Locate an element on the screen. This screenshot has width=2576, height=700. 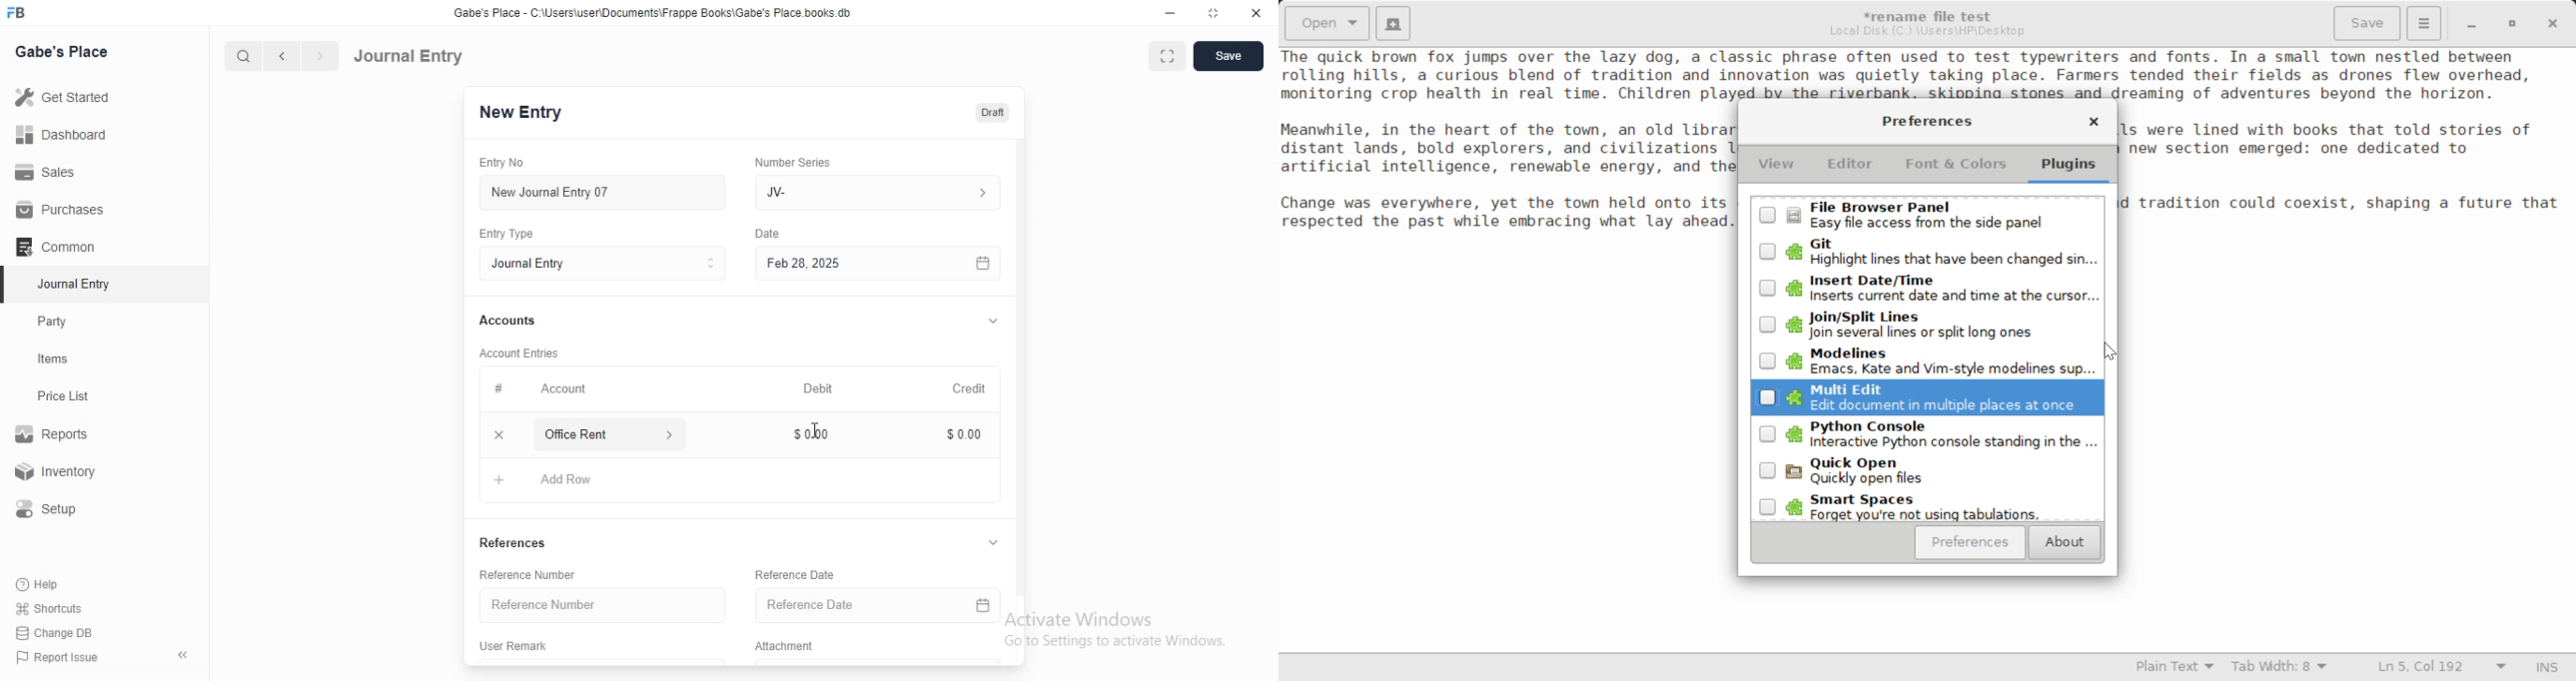
forward is located at coordinates (322, 56).